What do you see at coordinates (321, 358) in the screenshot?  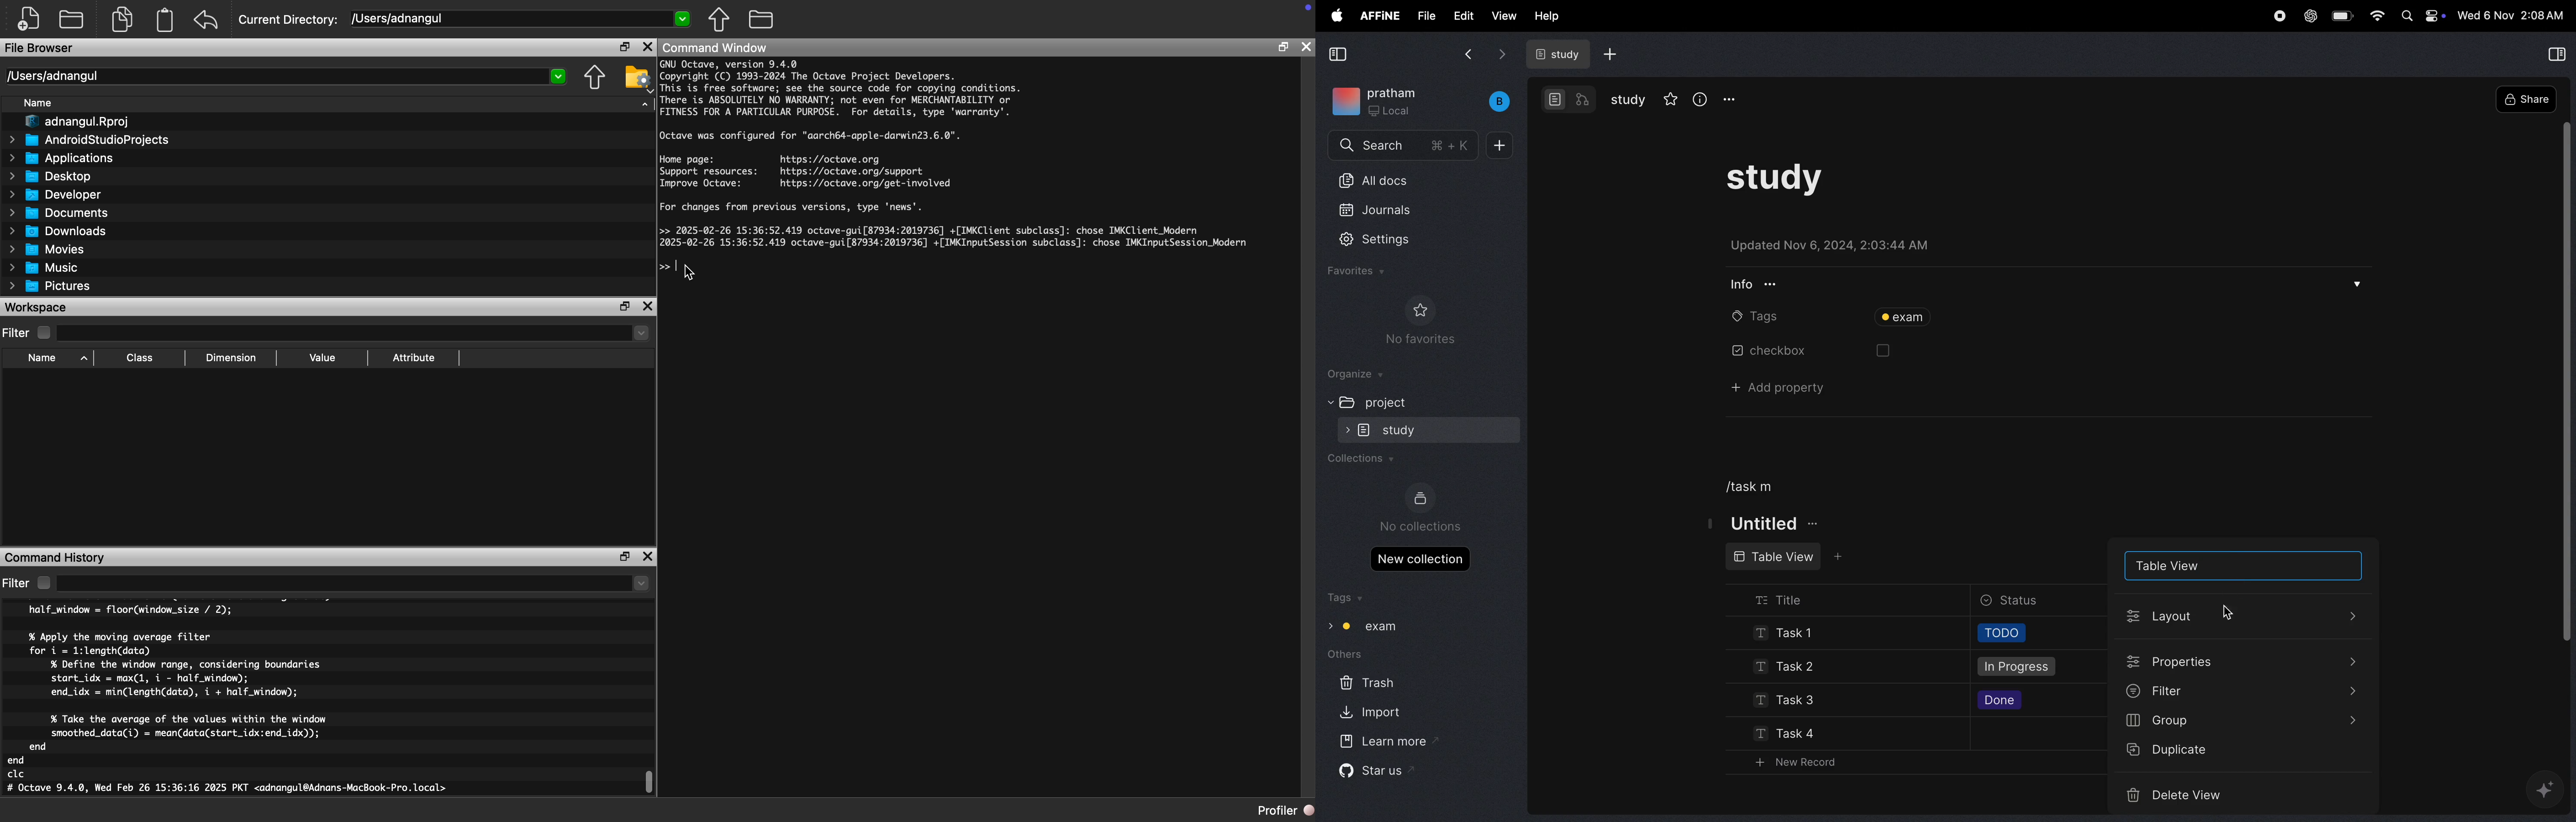 I see `Value` at bounding box center [321, 358].